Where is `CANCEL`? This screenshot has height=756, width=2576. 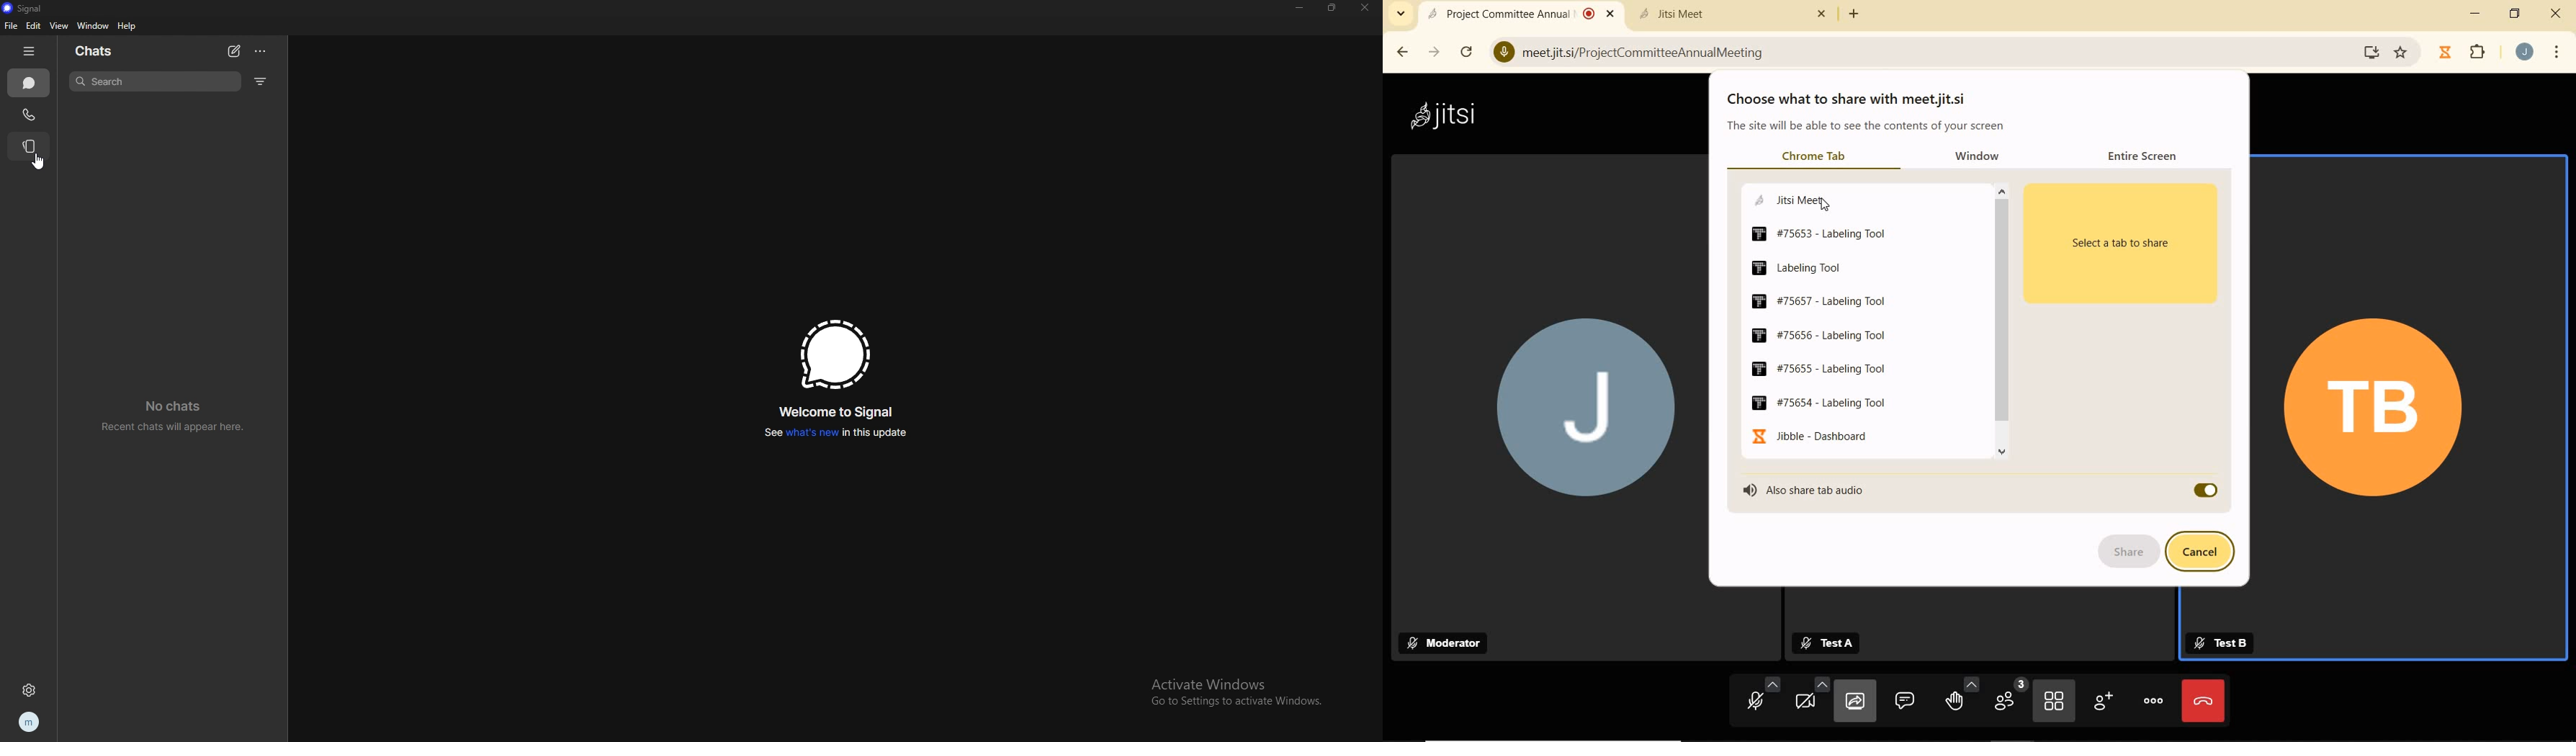
CANCEL is located at coordinates (2205, 552).